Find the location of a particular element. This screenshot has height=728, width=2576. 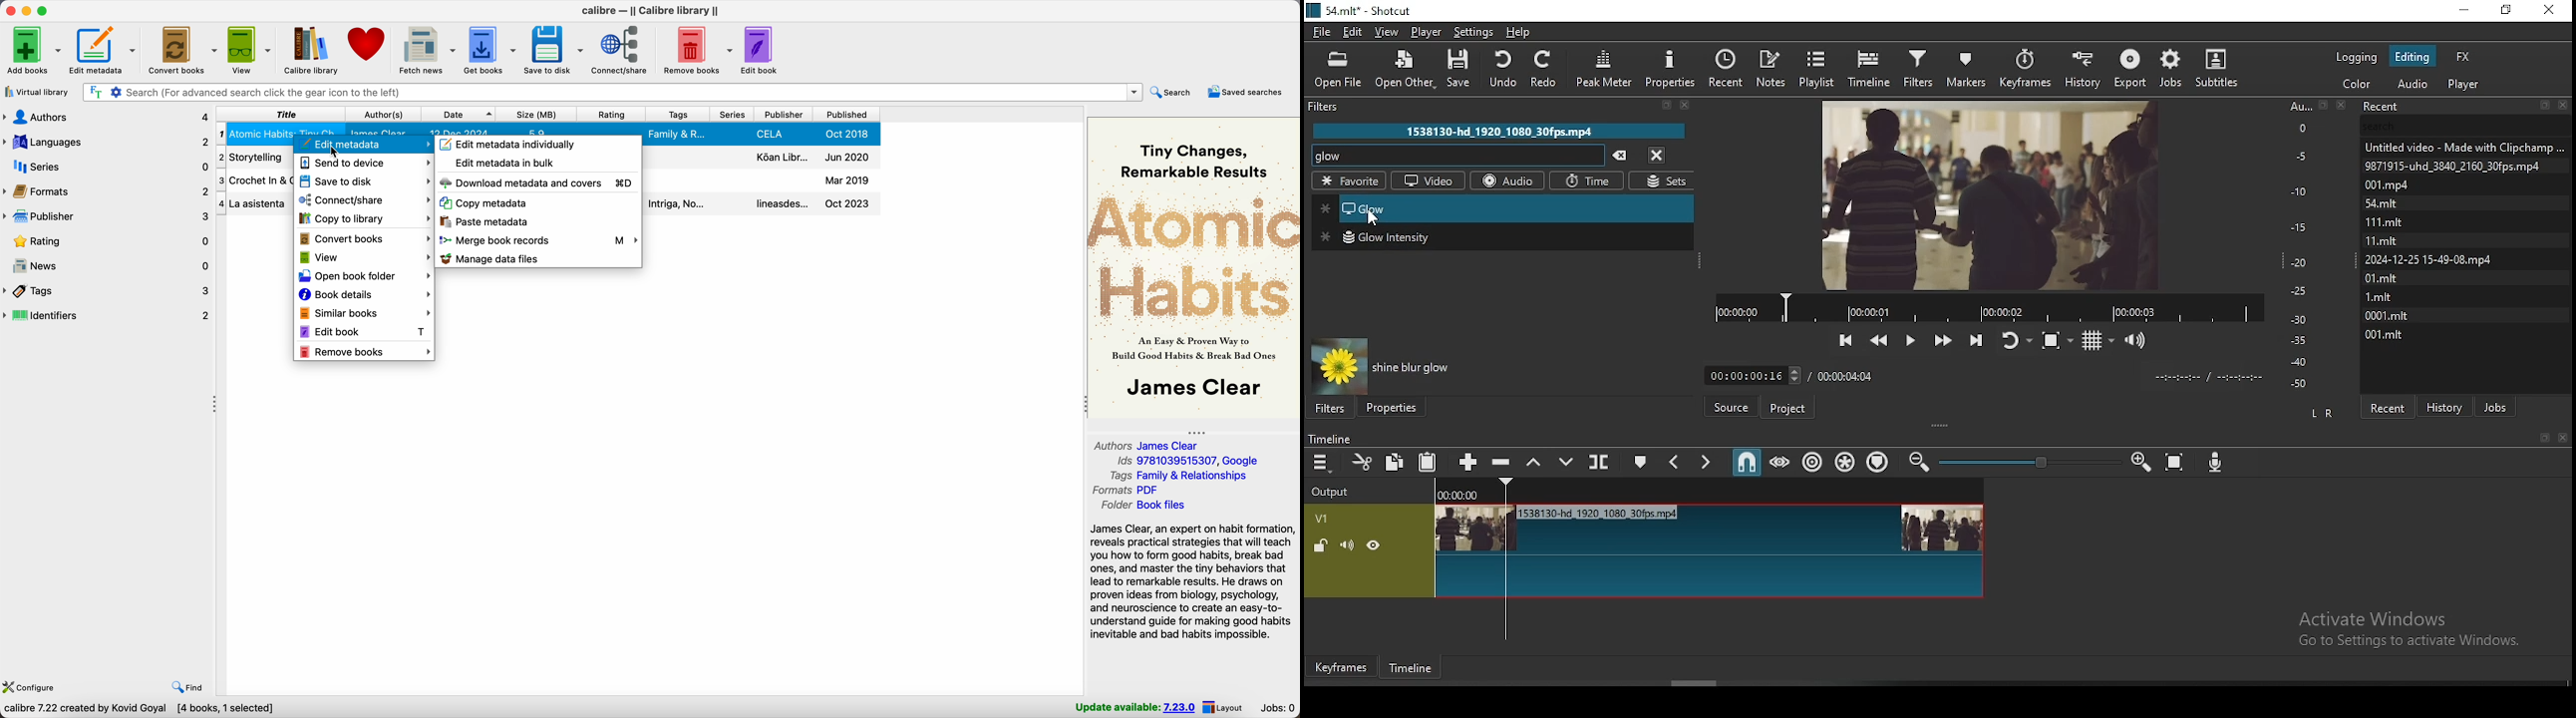

undo is located at coordinates (1500, 66).